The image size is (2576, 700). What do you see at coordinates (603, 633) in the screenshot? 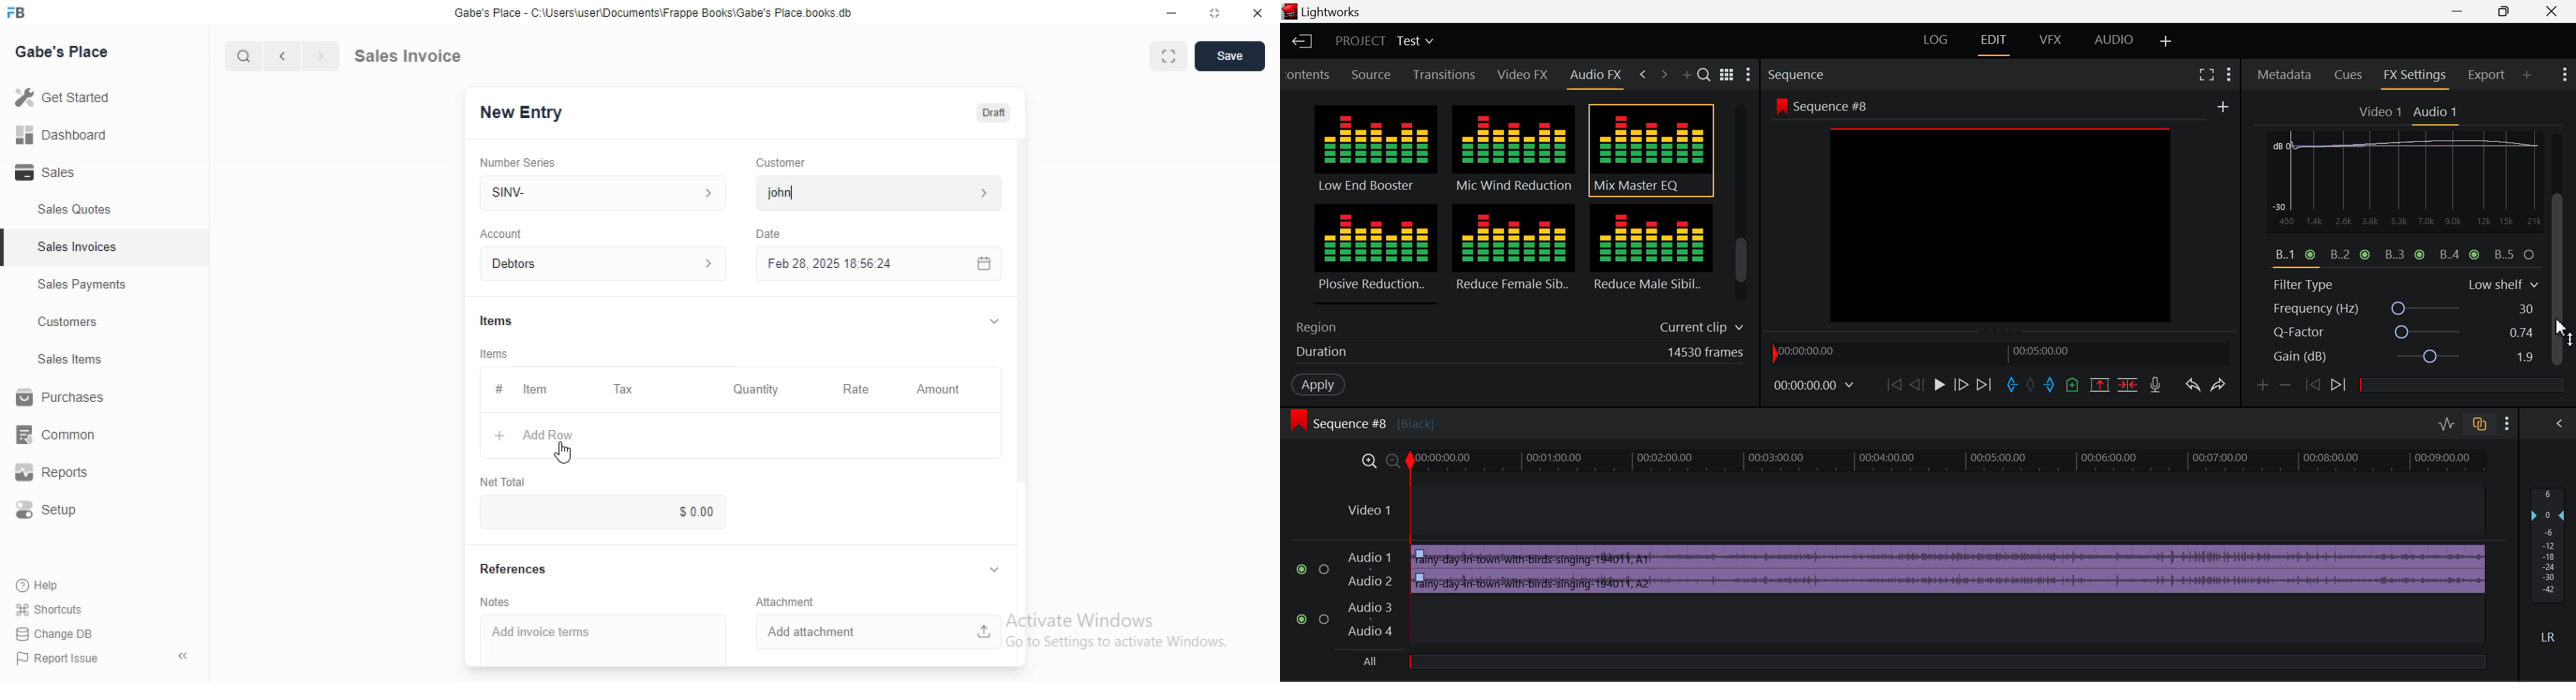
I see `Add invoice terms` at bounding box center [603, 633].